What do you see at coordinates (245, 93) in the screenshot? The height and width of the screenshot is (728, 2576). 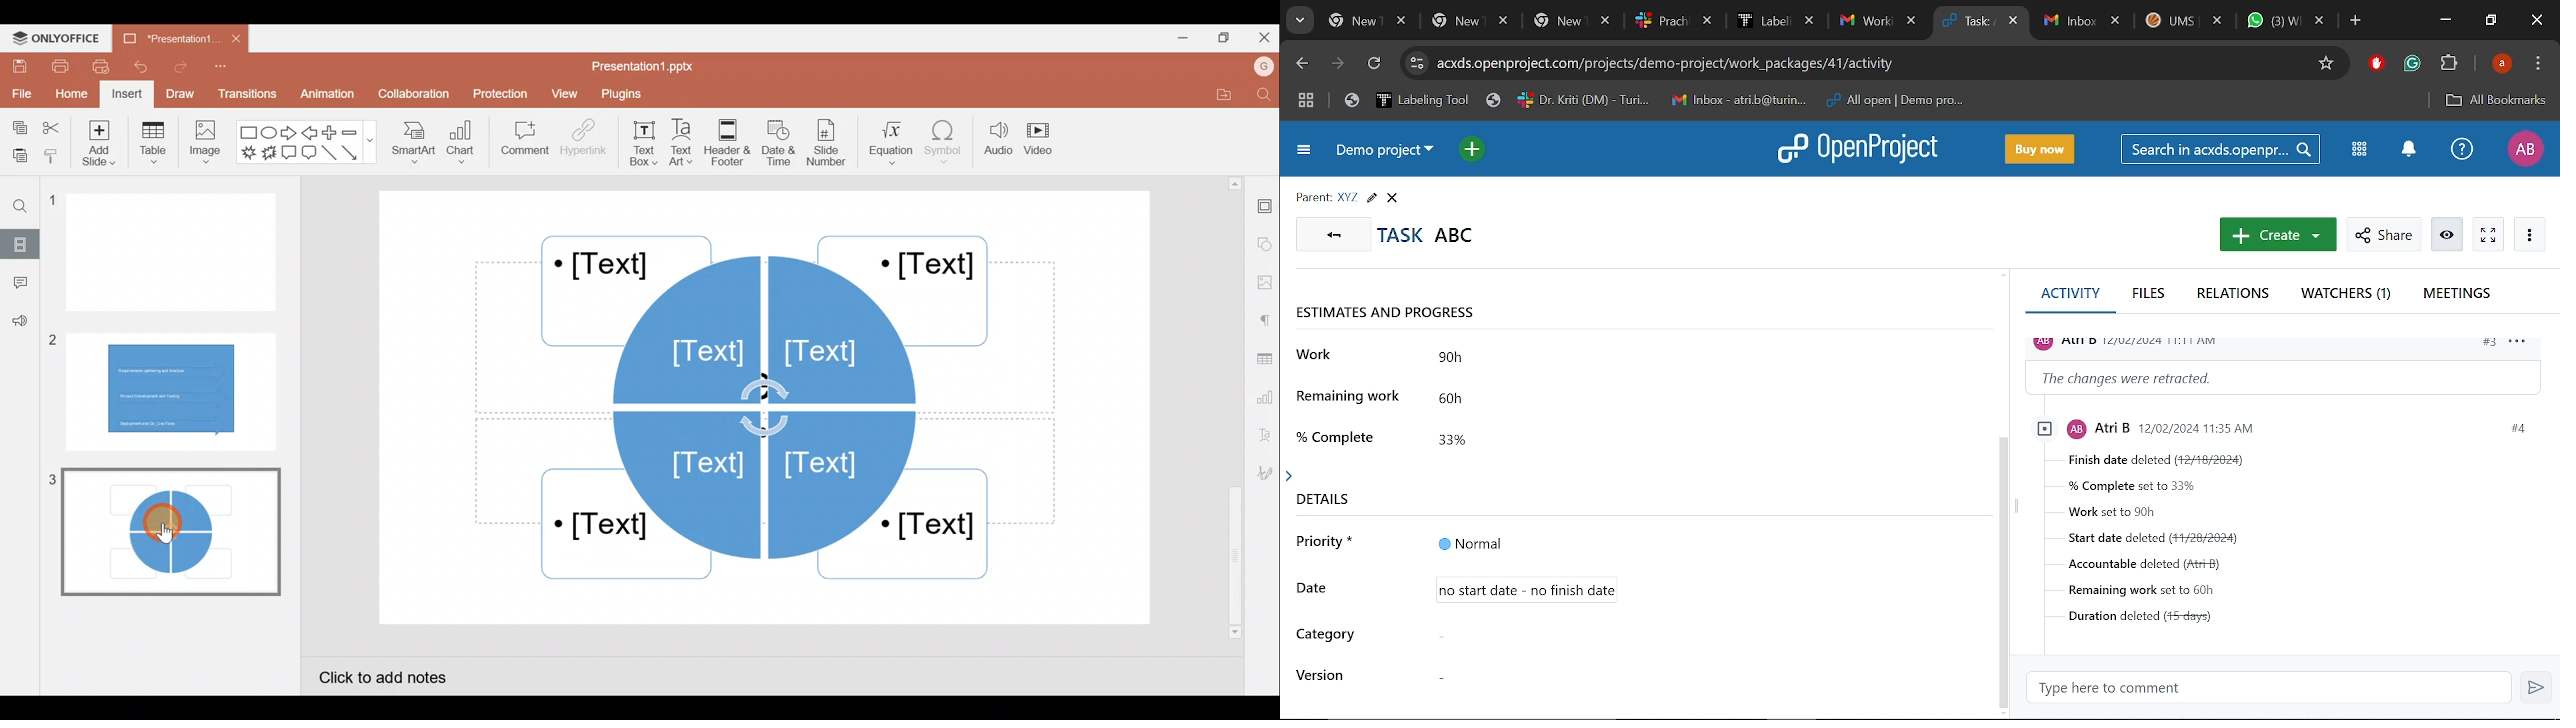 I see `Transitions` at bounding box center [245, 93].